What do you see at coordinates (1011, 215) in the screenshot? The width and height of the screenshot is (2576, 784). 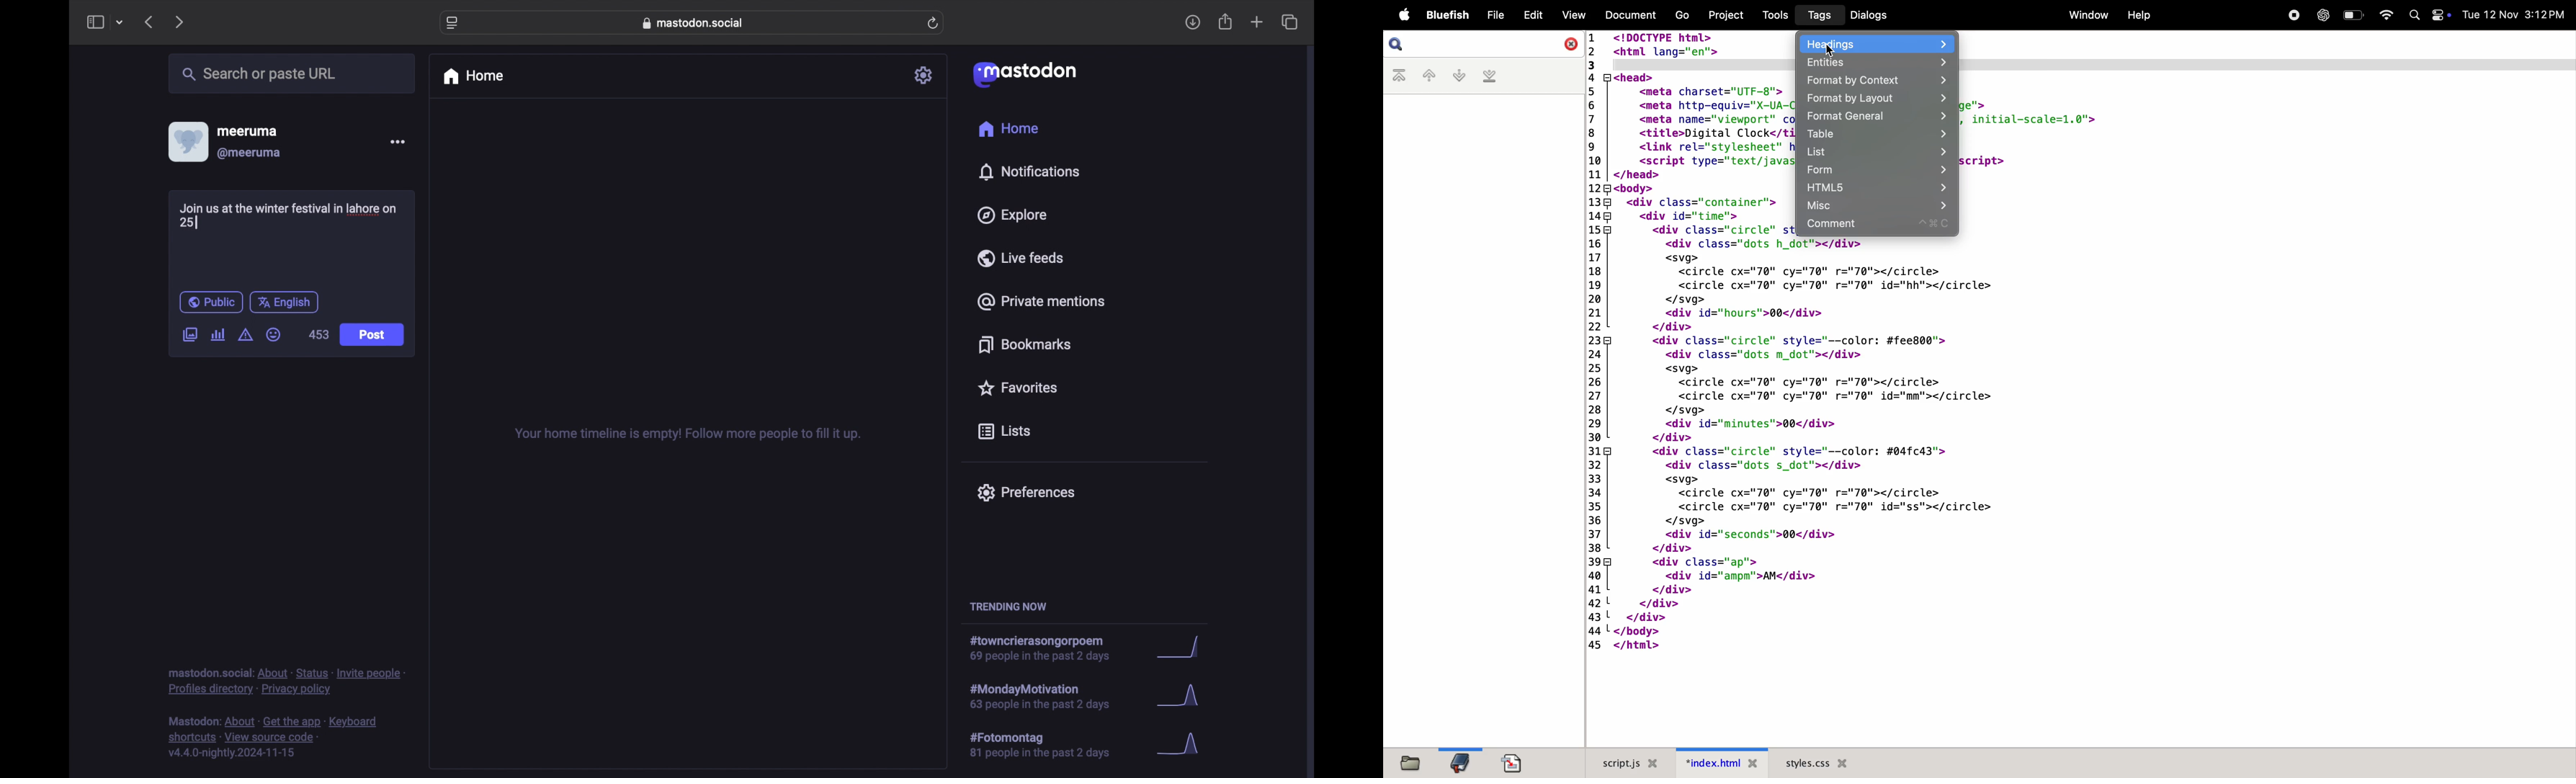 I see `explore` at bounding box center [1011, 215].